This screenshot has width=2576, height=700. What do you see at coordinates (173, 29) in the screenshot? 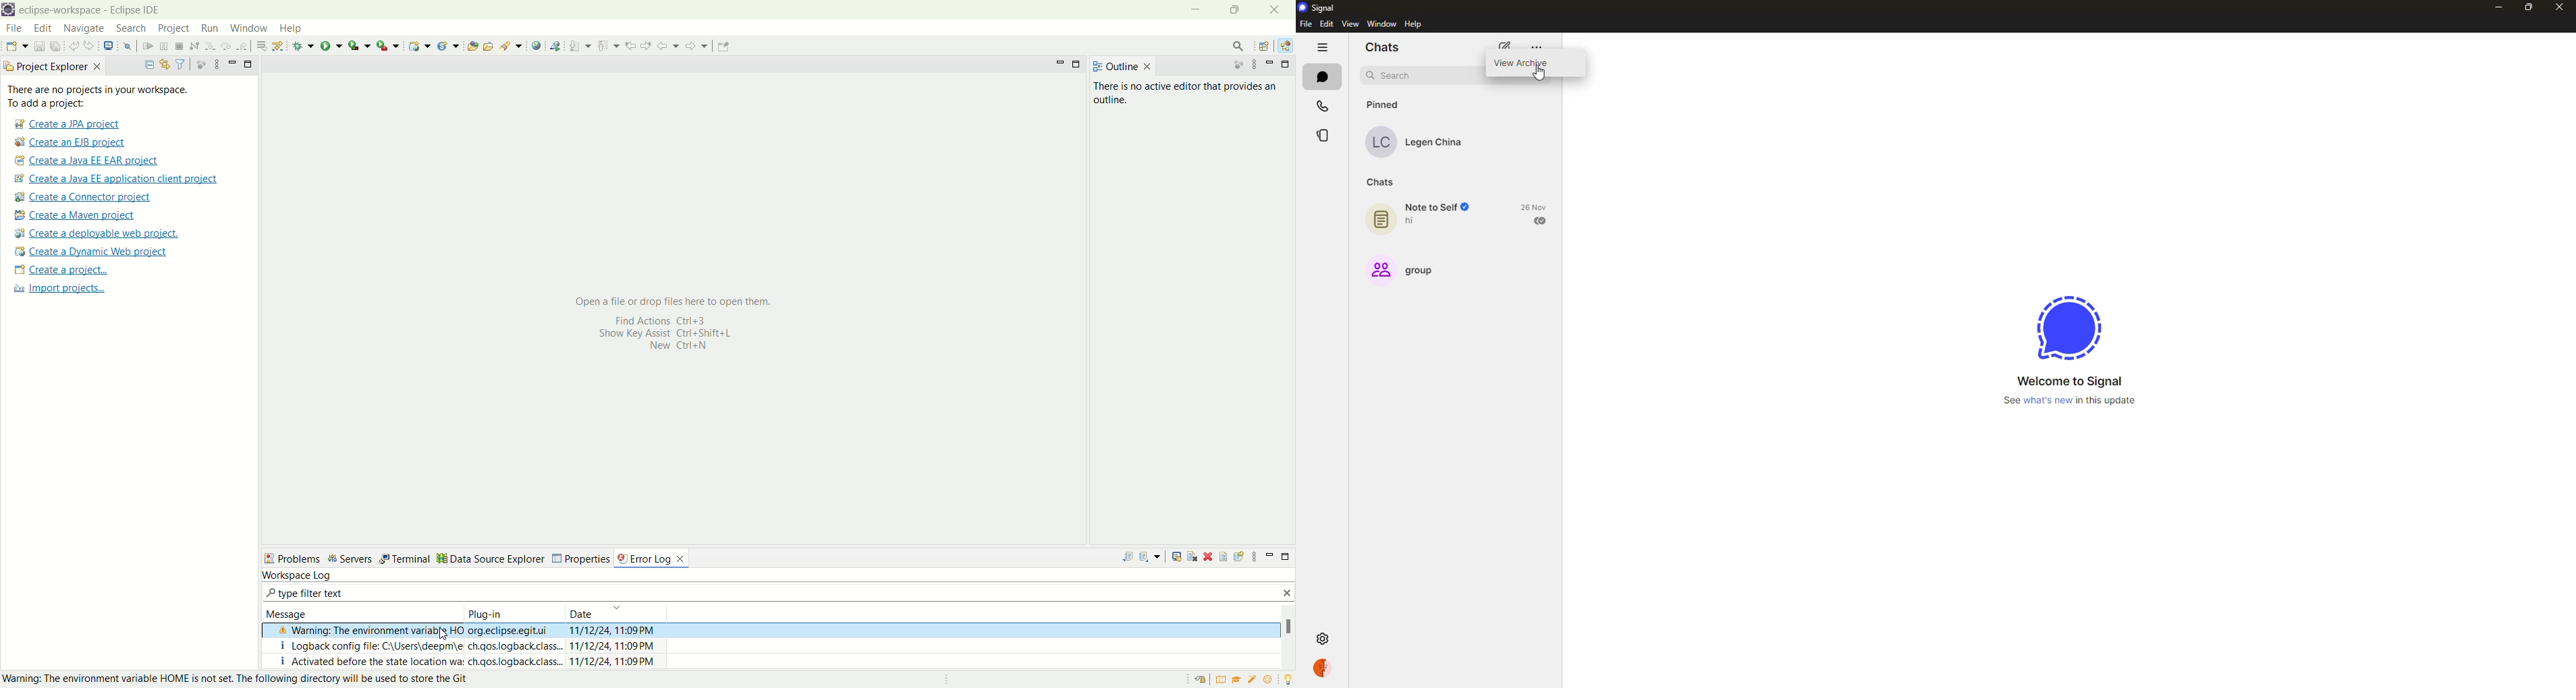
I see `project` at bounding box center [173, 29].